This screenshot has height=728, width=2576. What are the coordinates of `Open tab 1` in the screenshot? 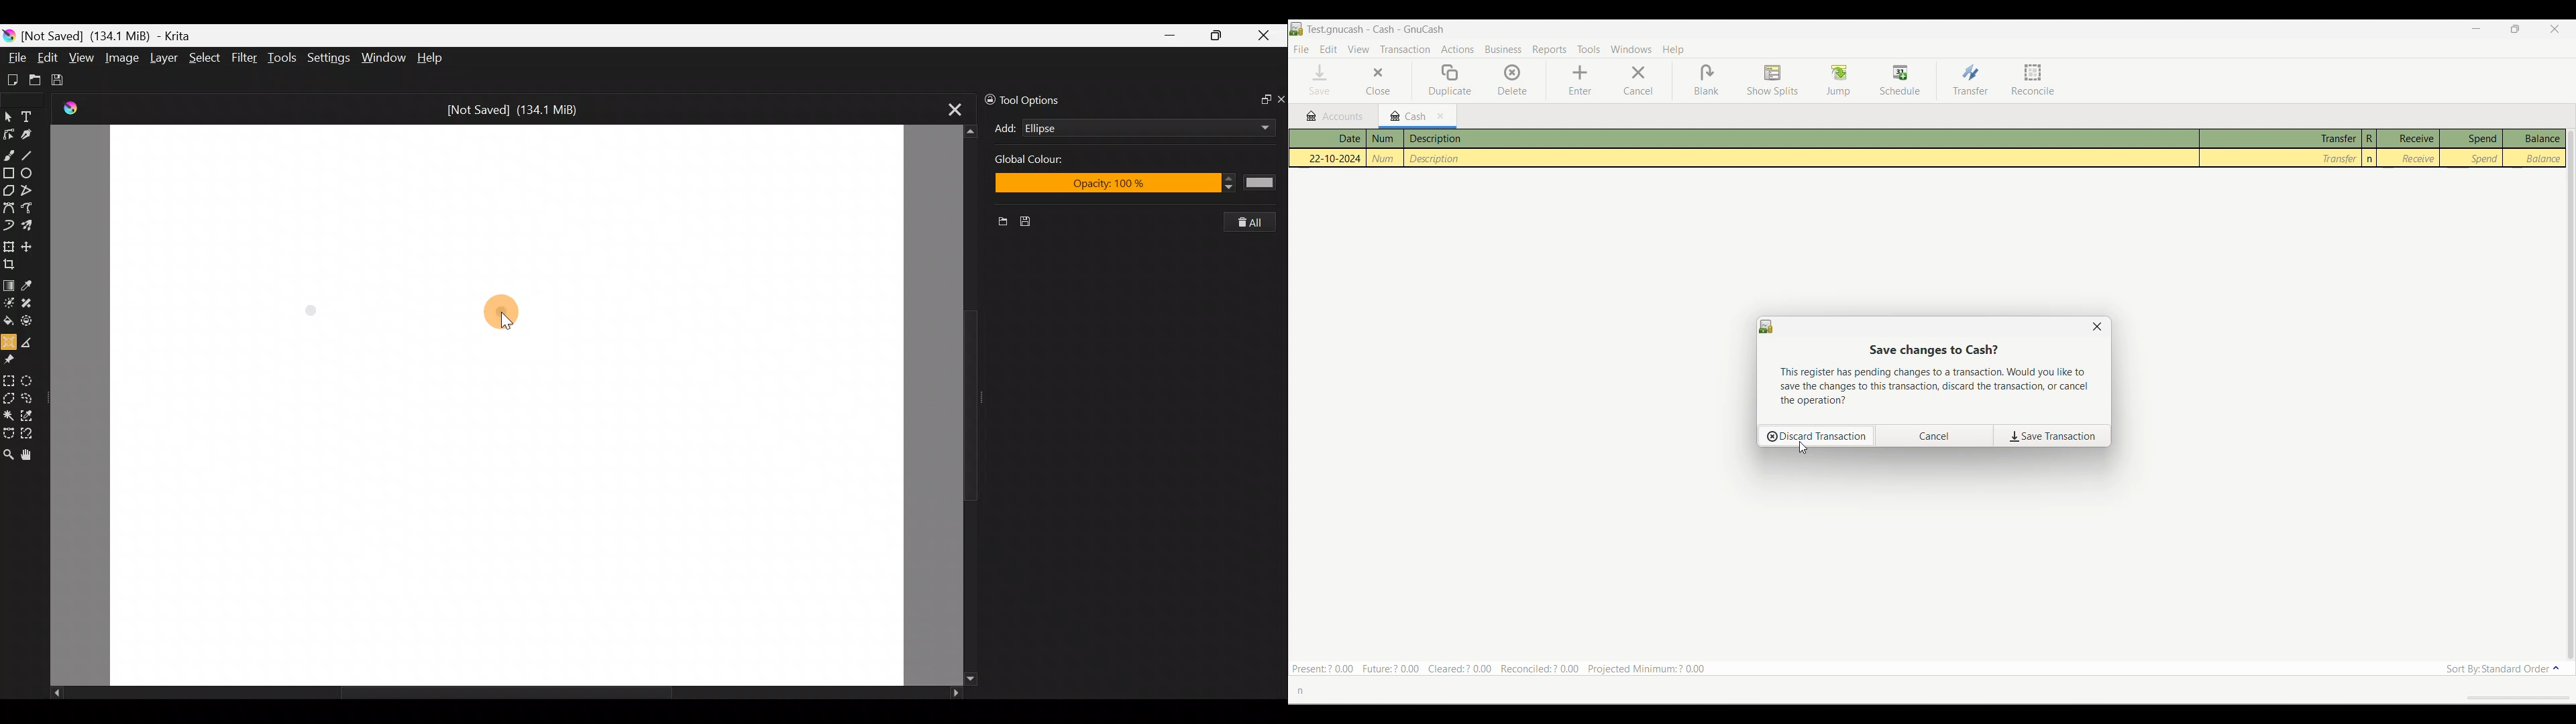 It's located at (1333, 116).